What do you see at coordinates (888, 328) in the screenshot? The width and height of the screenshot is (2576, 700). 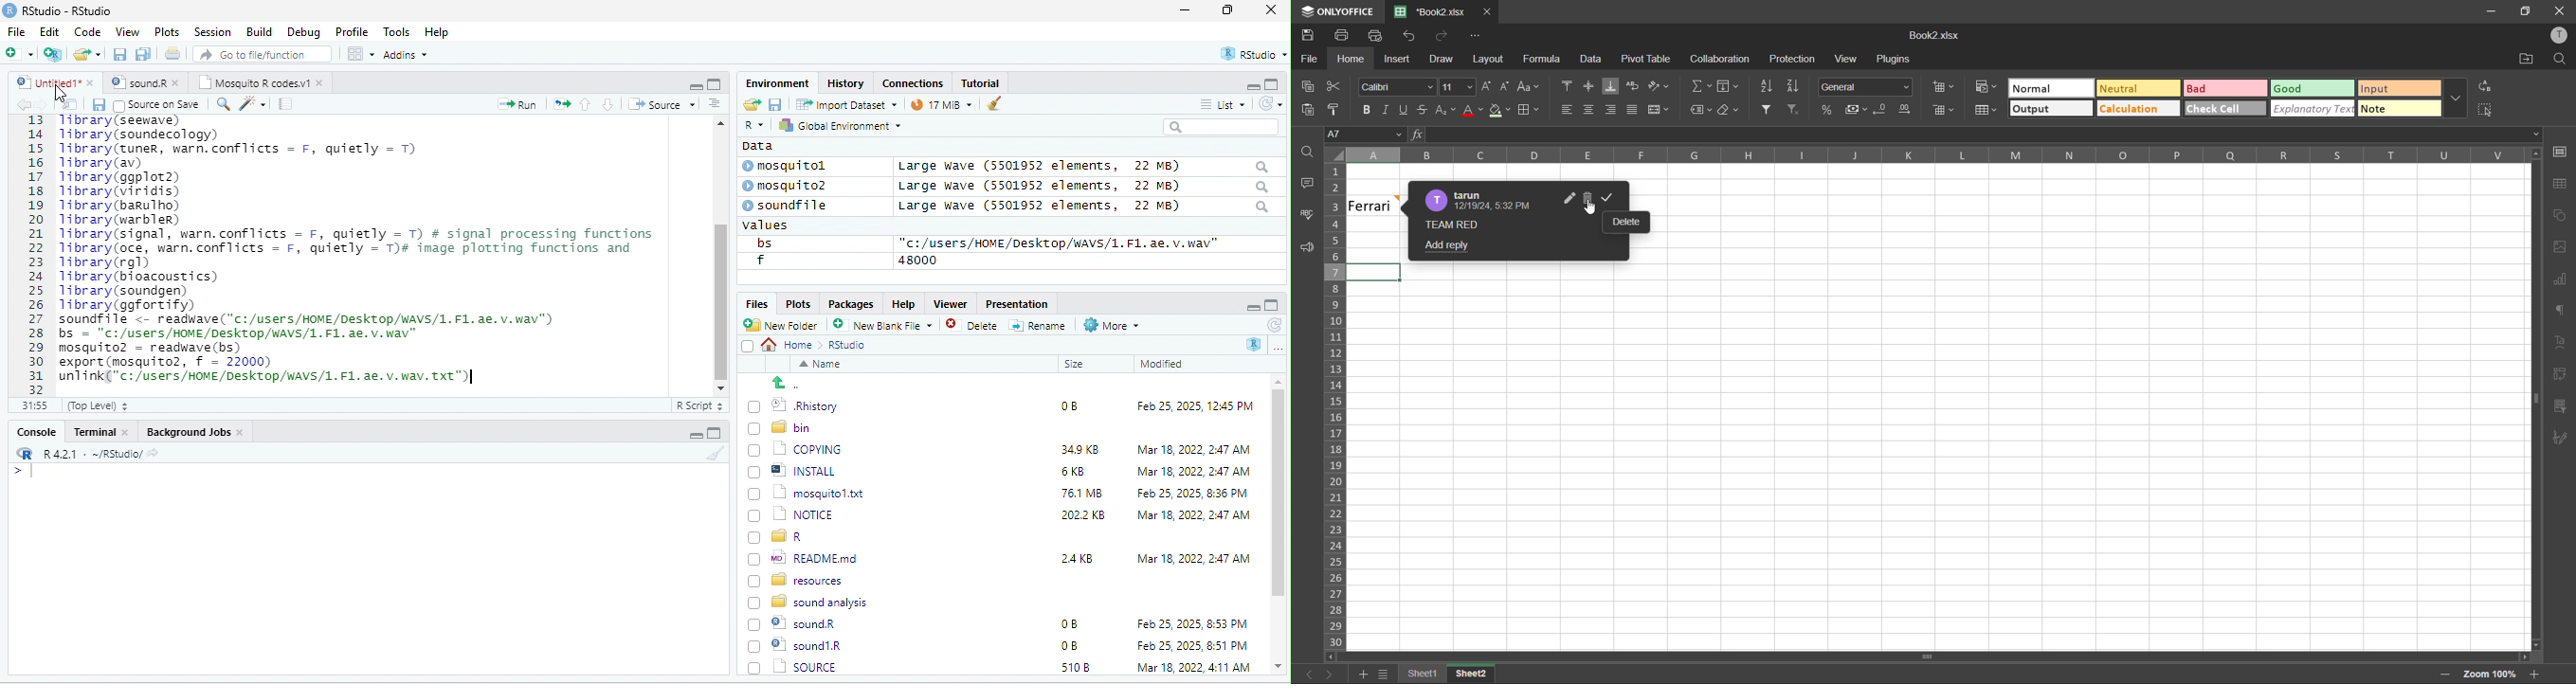 I see `’ New blank File` at bounding box center [888, 328].